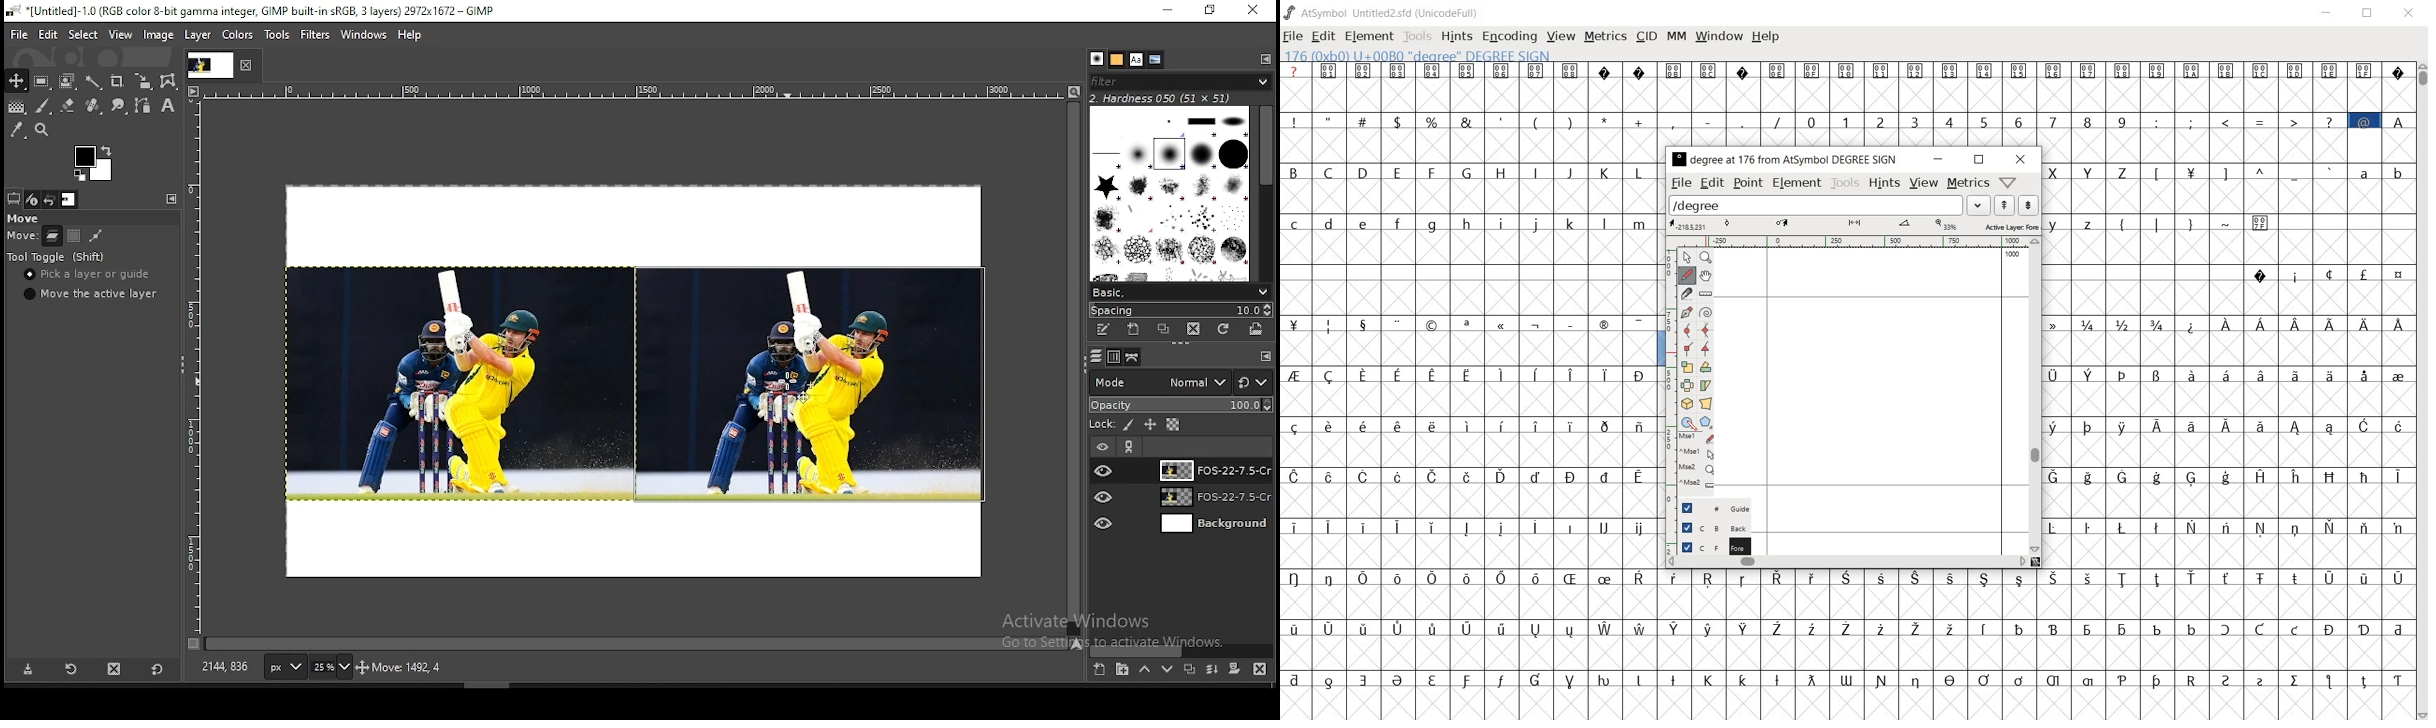 This screenshot has height=728, width=2436. What do you see at coordinates (2327, 274) in the screenshot?
I see `special characters` at bounding box center [2327, 274].